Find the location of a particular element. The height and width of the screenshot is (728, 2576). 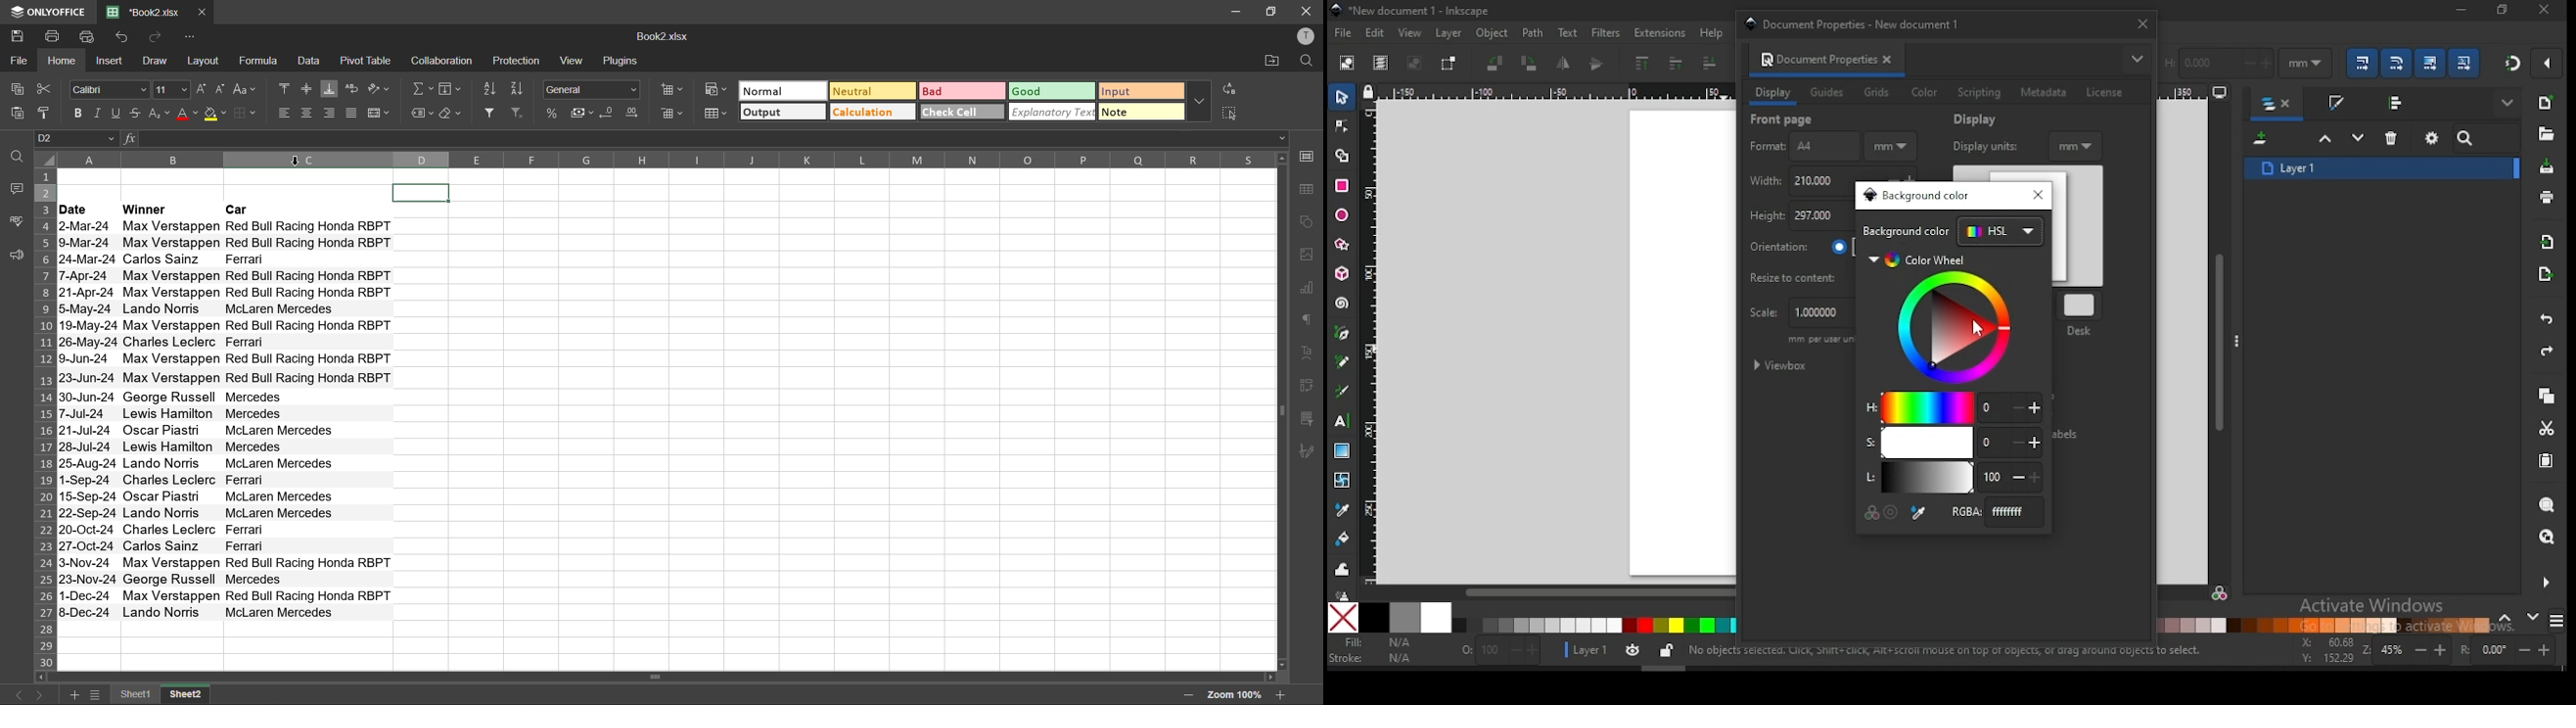

white is located at coordinates (1436, 617).